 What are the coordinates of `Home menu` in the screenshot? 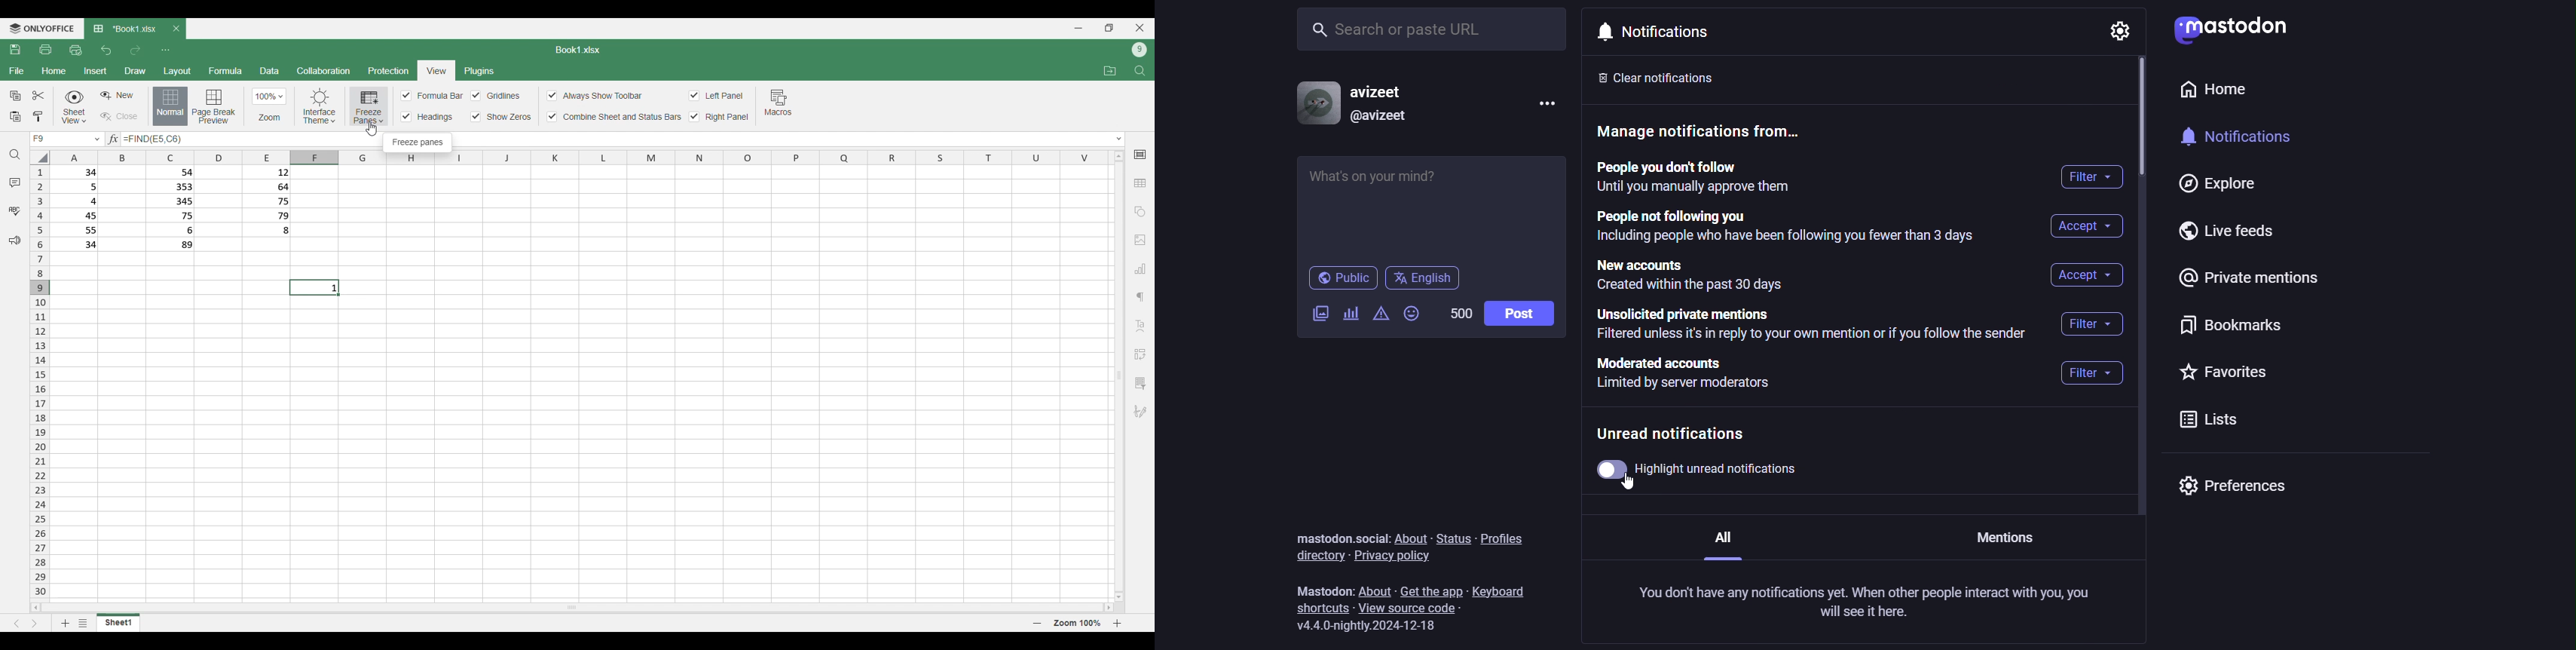 It's located at (54, 71).